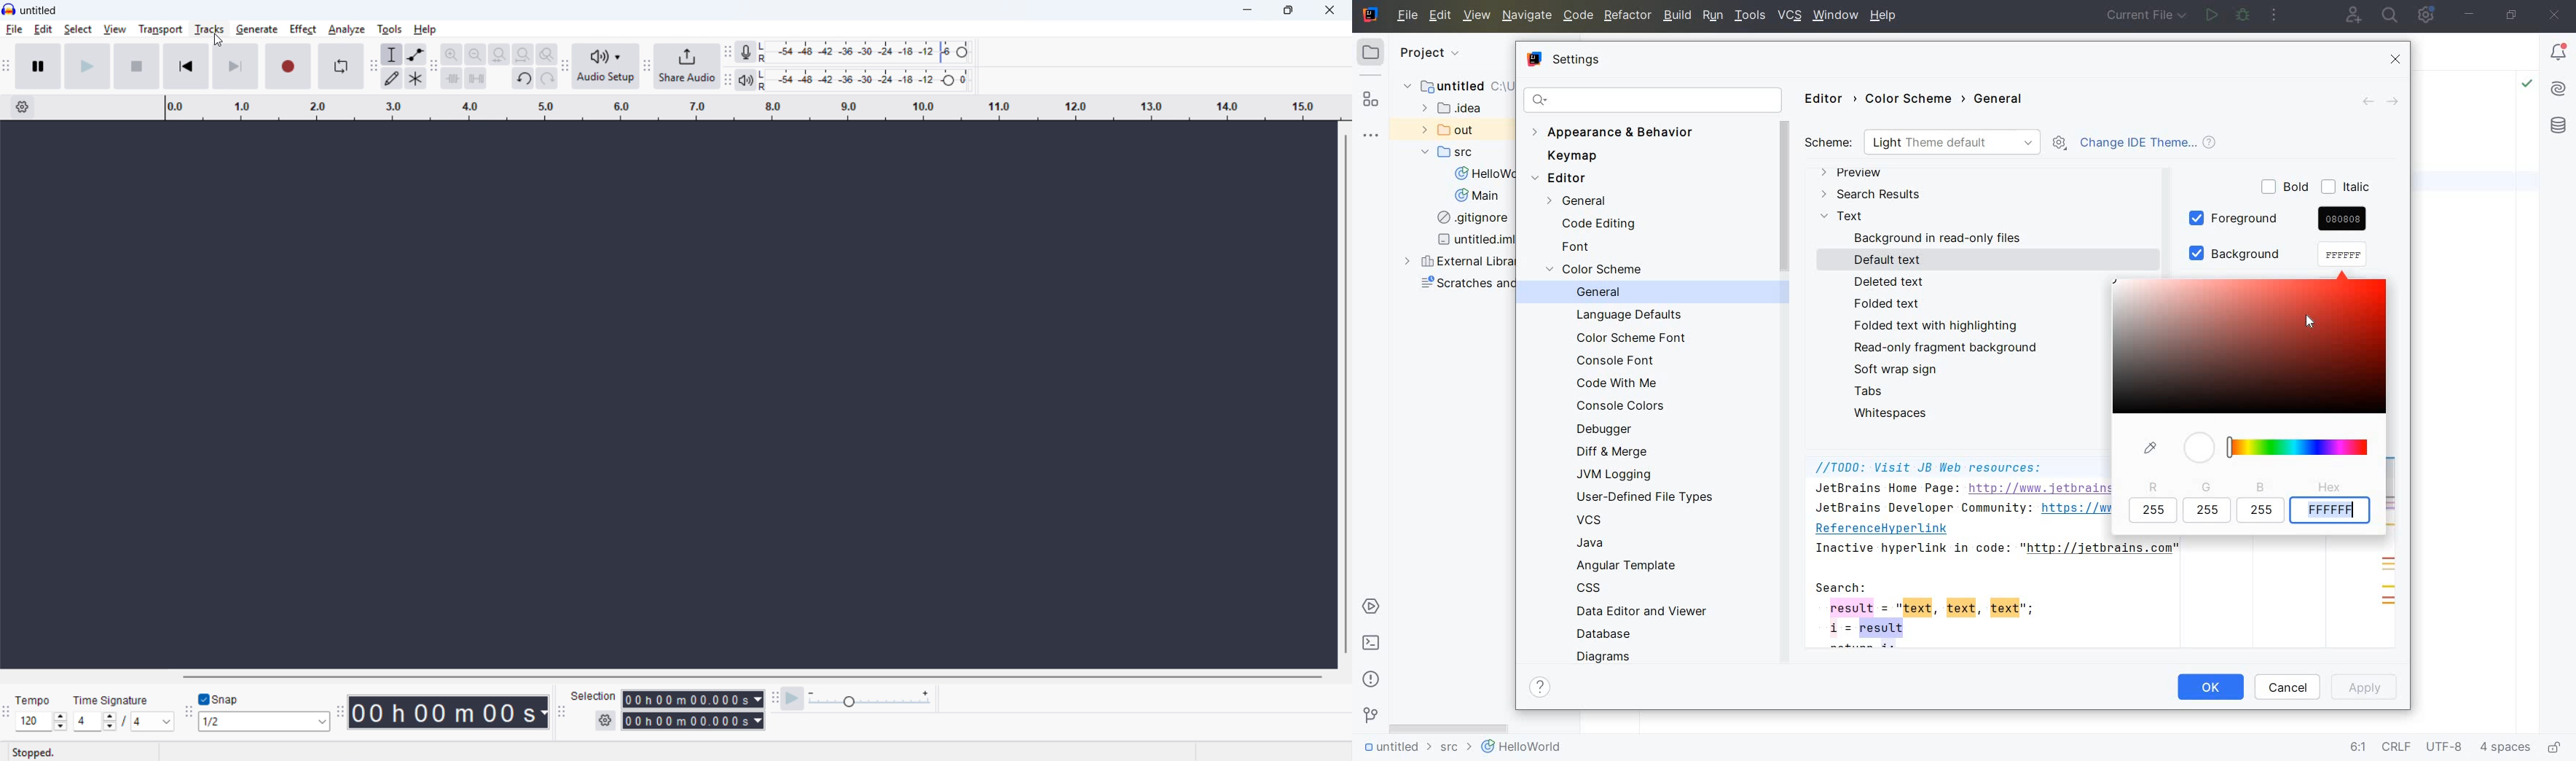  What do you see at coordinates (435, 68) in the screenshot?
I see `edit toolbar ` at bounding box center [435, 68].